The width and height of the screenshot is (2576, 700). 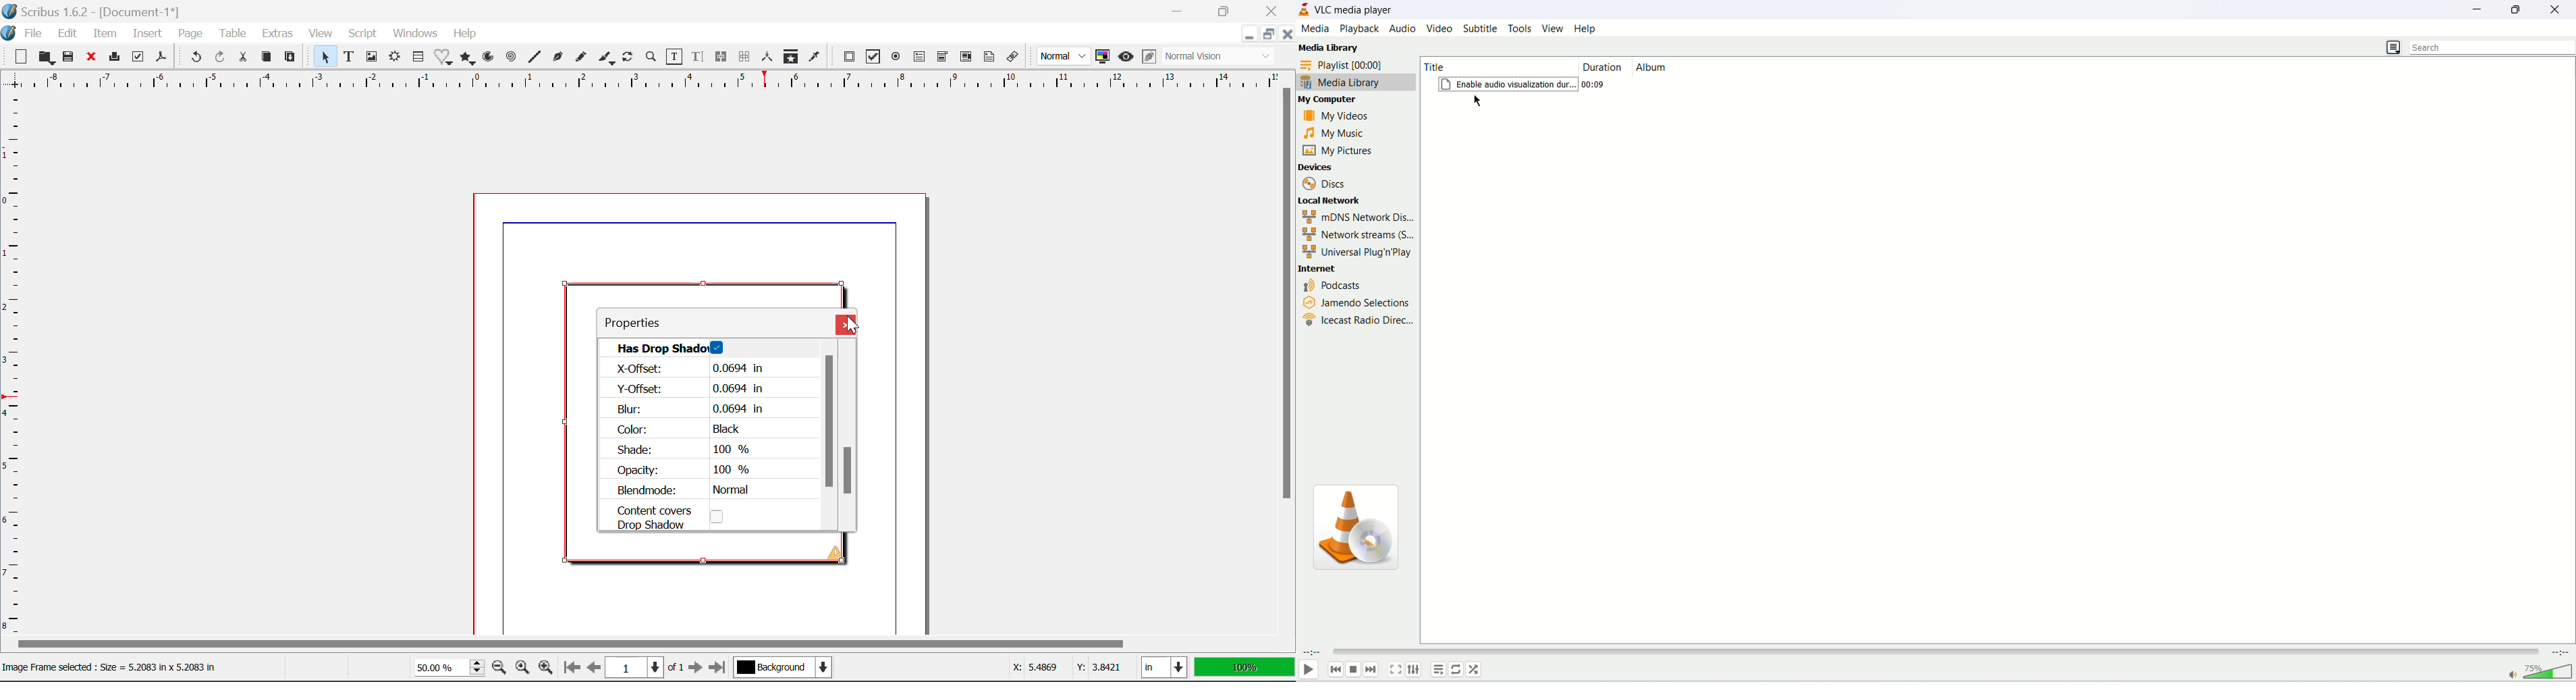 I want to click on close, so click(x=2559, y=8).